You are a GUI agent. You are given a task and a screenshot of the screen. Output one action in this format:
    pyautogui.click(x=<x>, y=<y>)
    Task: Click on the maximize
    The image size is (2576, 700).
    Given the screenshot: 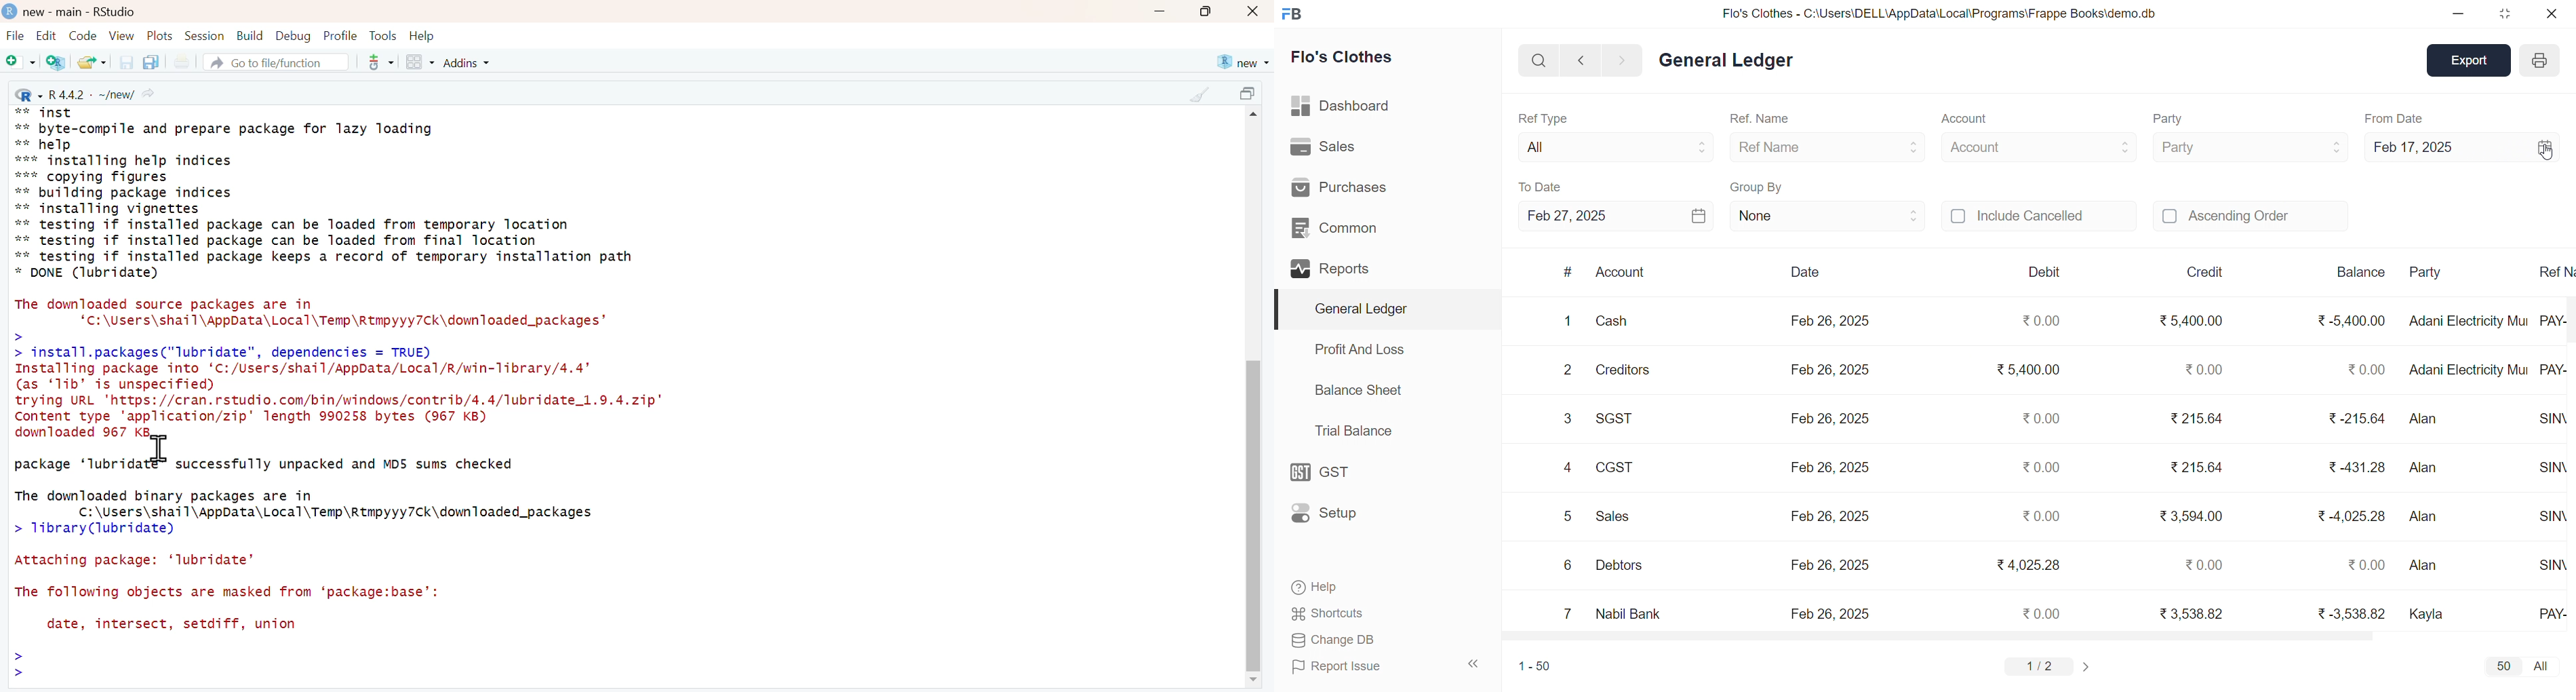 What is the action you would take?
    pyautogui.click(x=1206, y=11)
    